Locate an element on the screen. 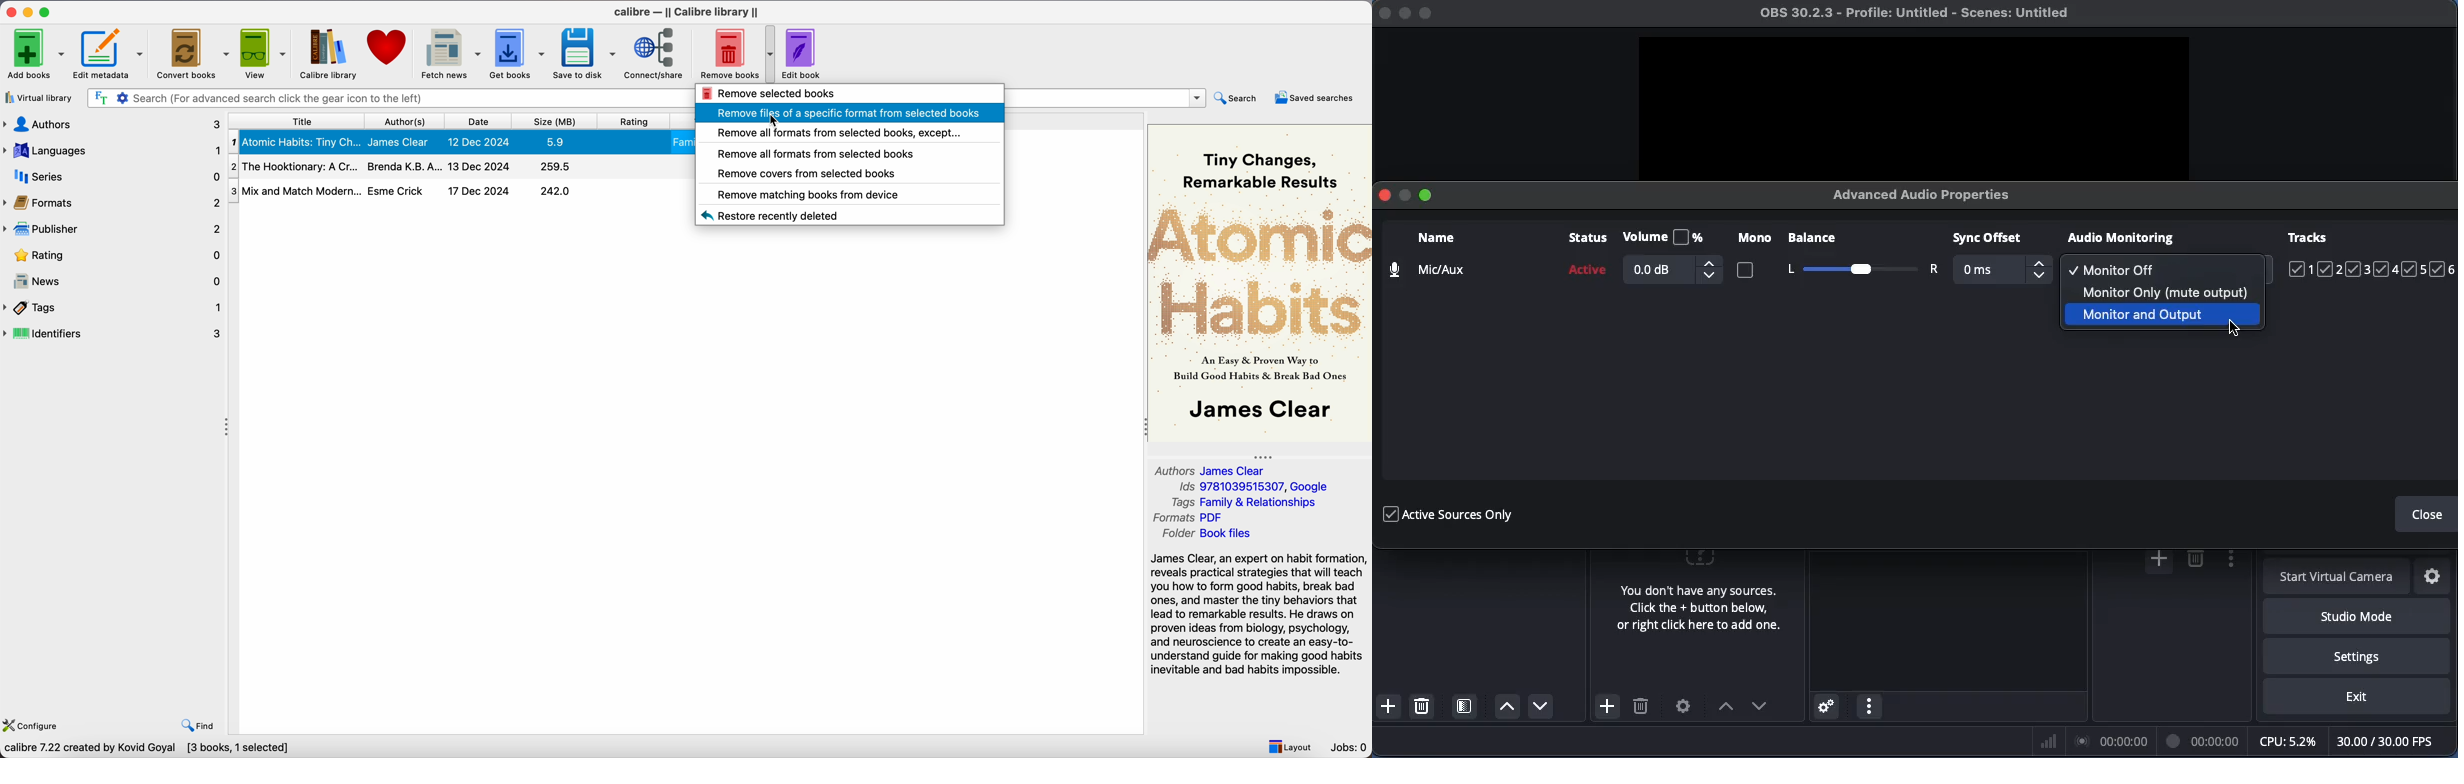  CPU is located at coordinates (2286, 740).